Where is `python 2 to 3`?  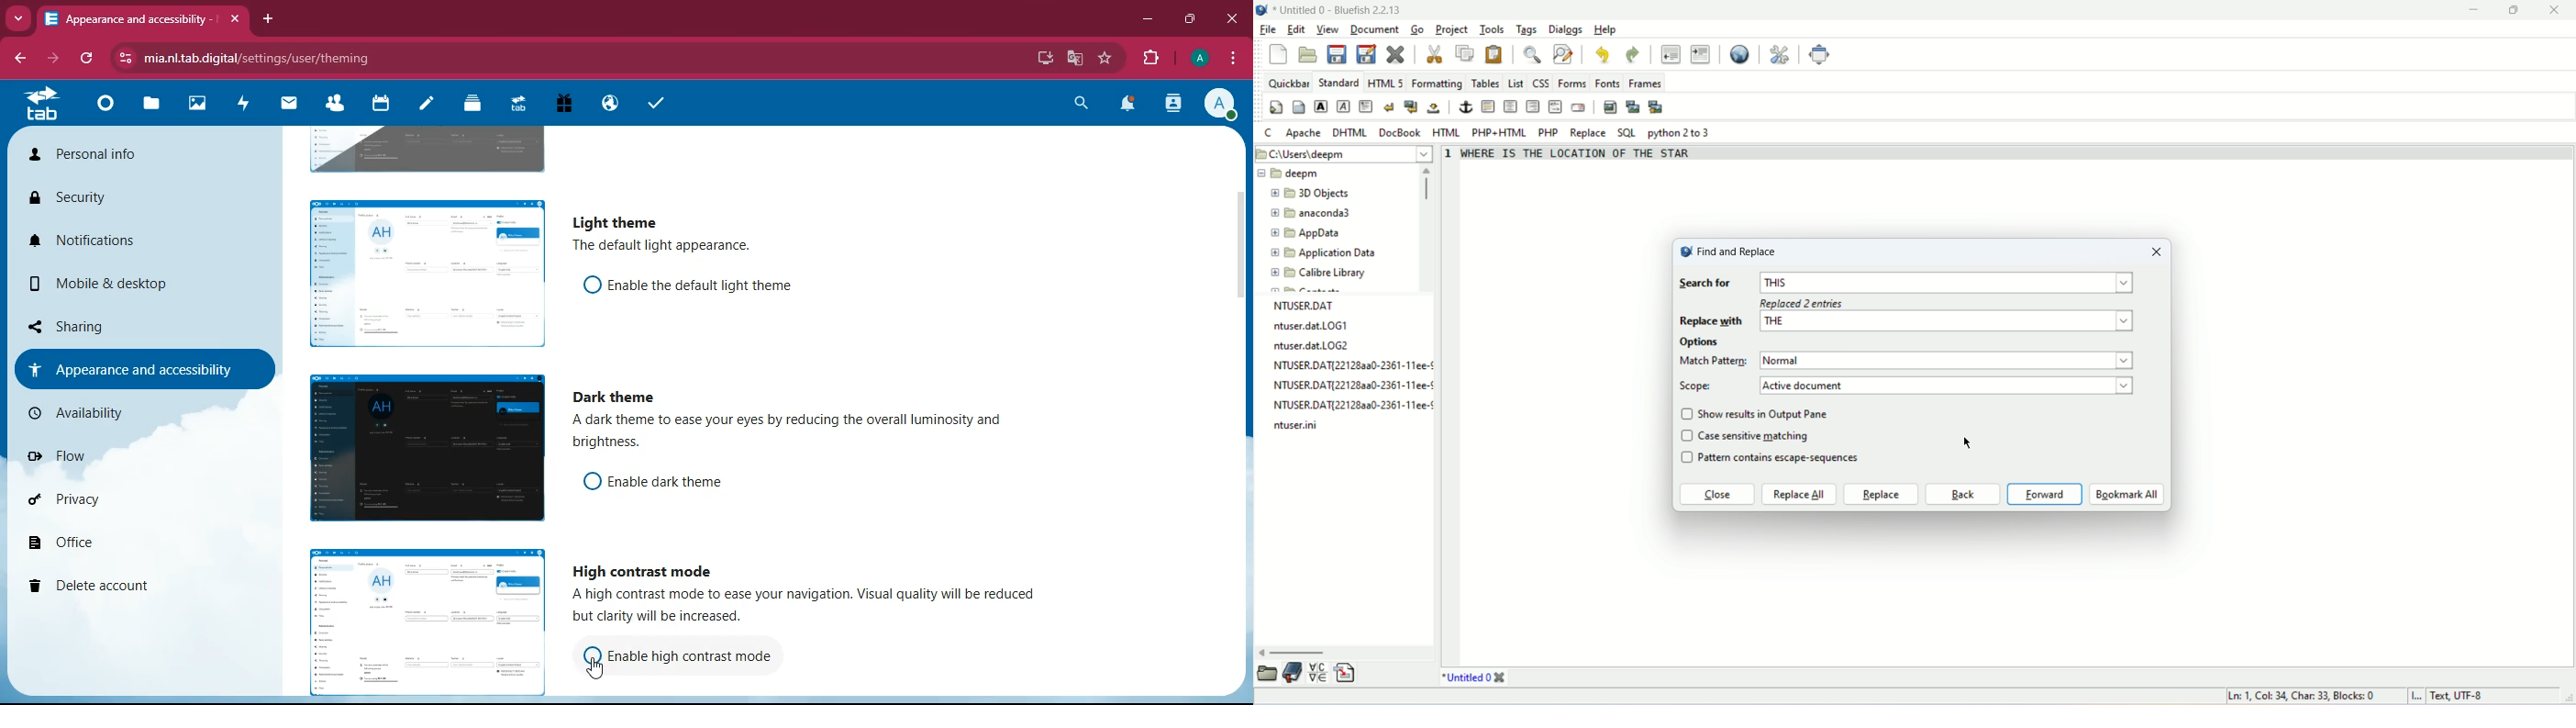 python 2 to 3 is located at coordinates (1682, 133).